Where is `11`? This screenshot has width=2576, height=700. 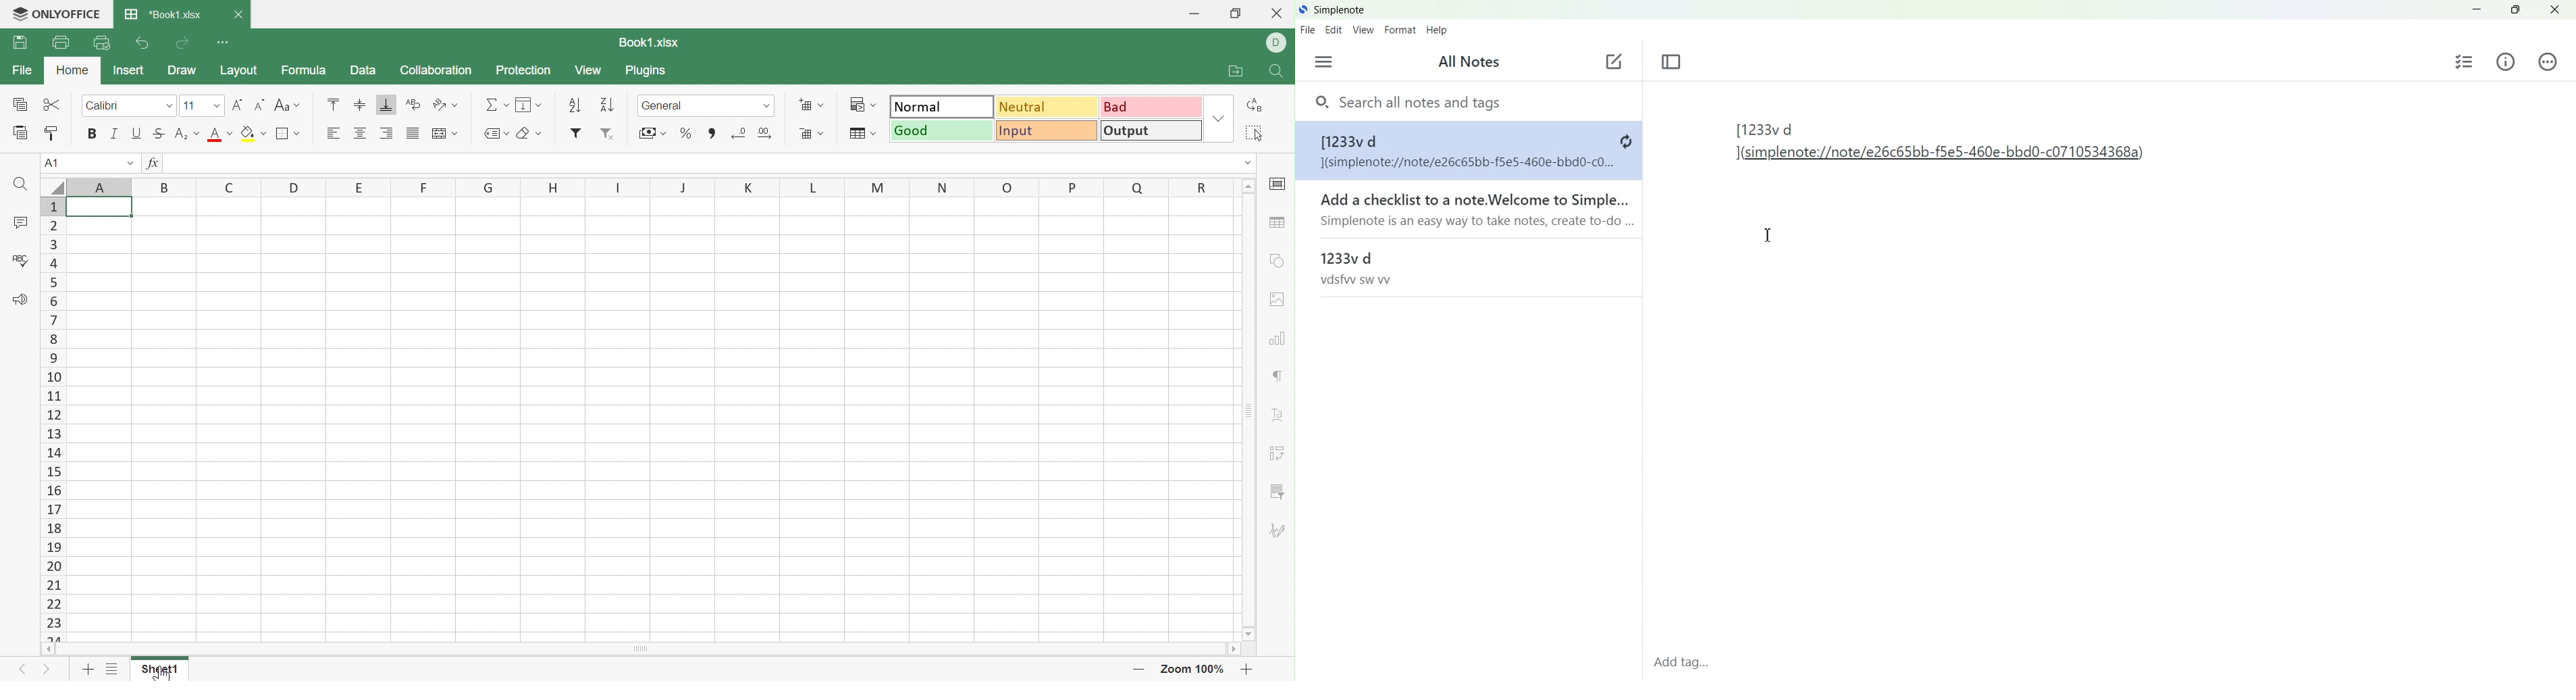 11 is located at coordinates (191, 103).